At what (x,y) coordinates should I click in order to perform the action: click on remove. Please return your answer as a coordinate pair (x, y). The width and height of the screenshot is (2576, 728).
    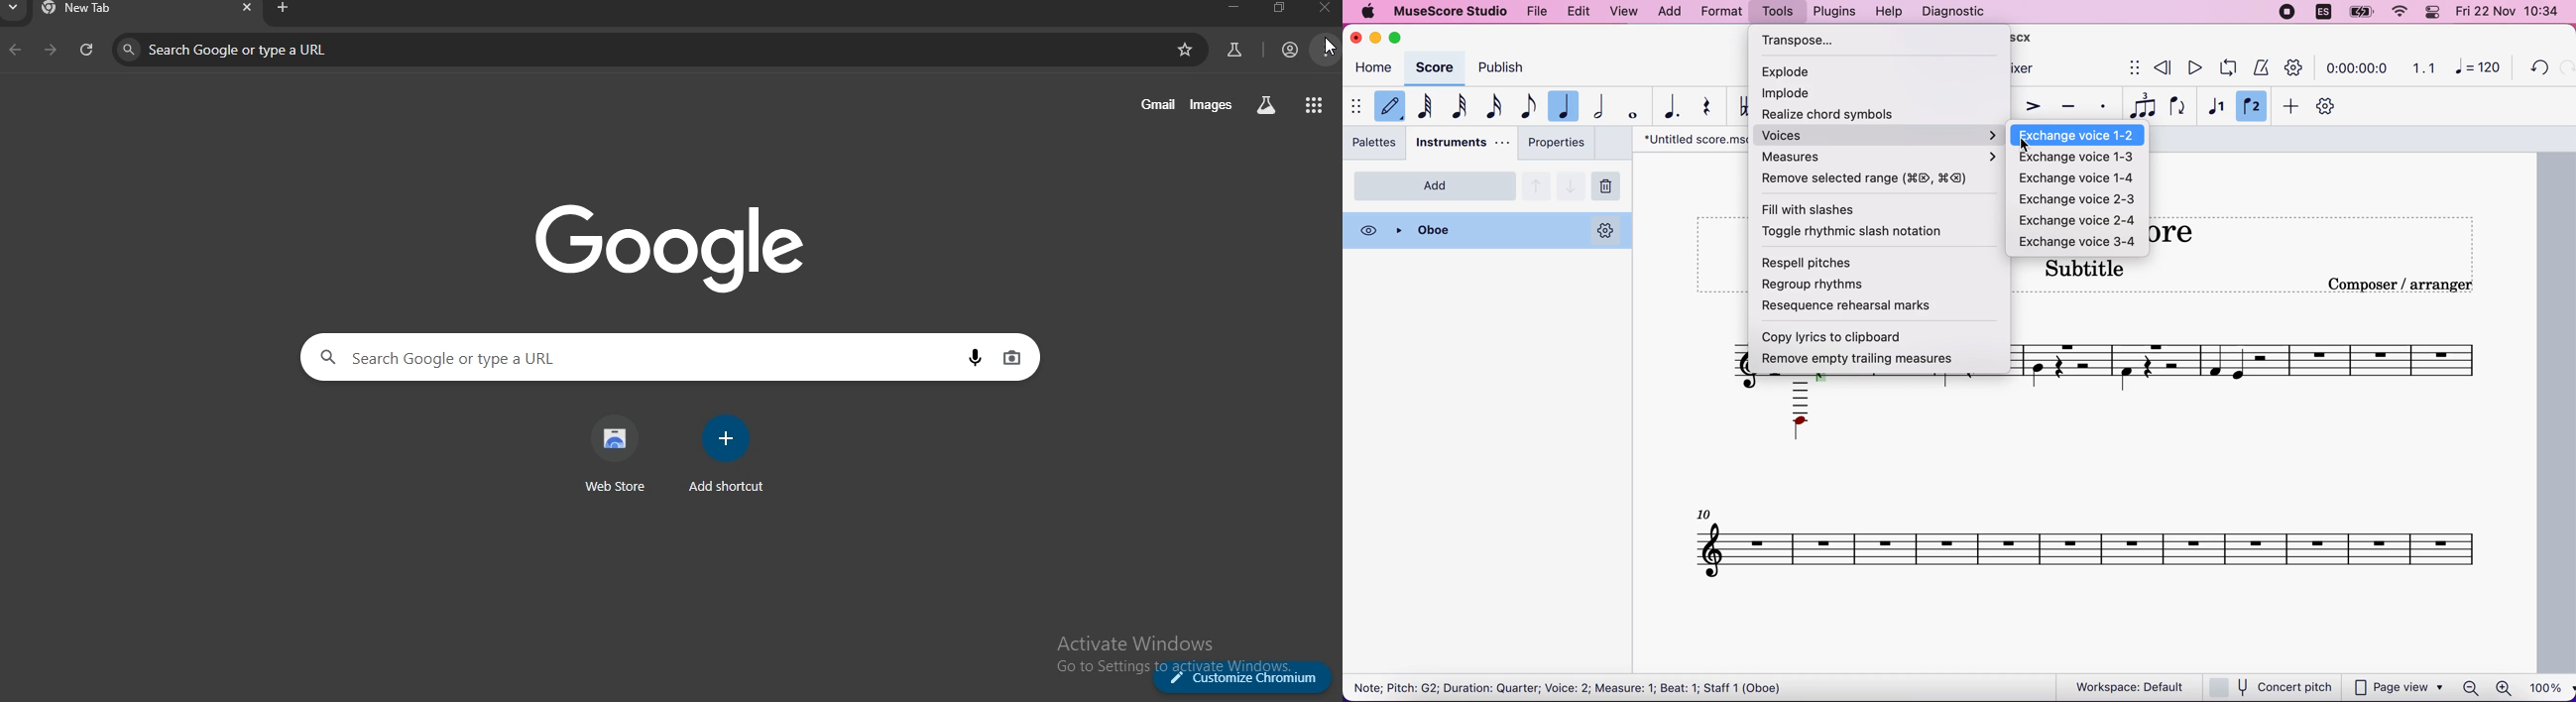
    Looking at the image, I should click on (1610, 185).